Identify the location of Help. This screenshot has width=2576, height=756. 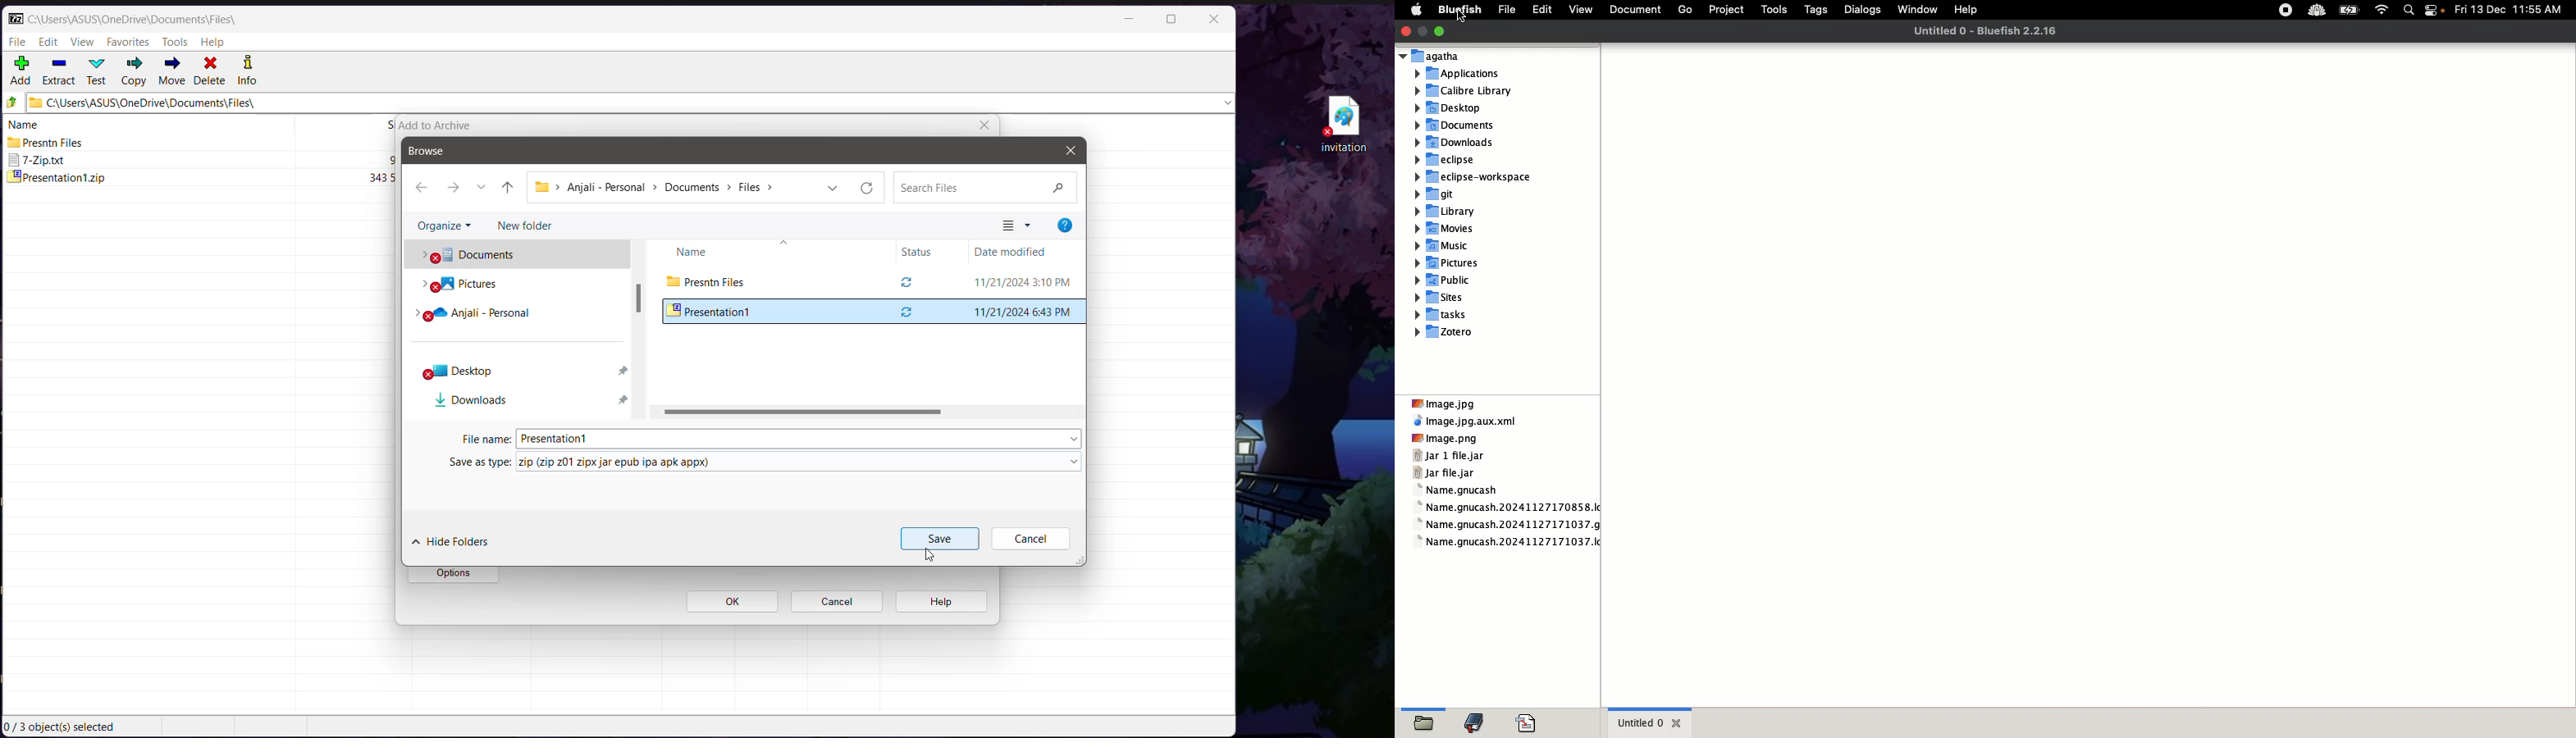
(1066, 224).